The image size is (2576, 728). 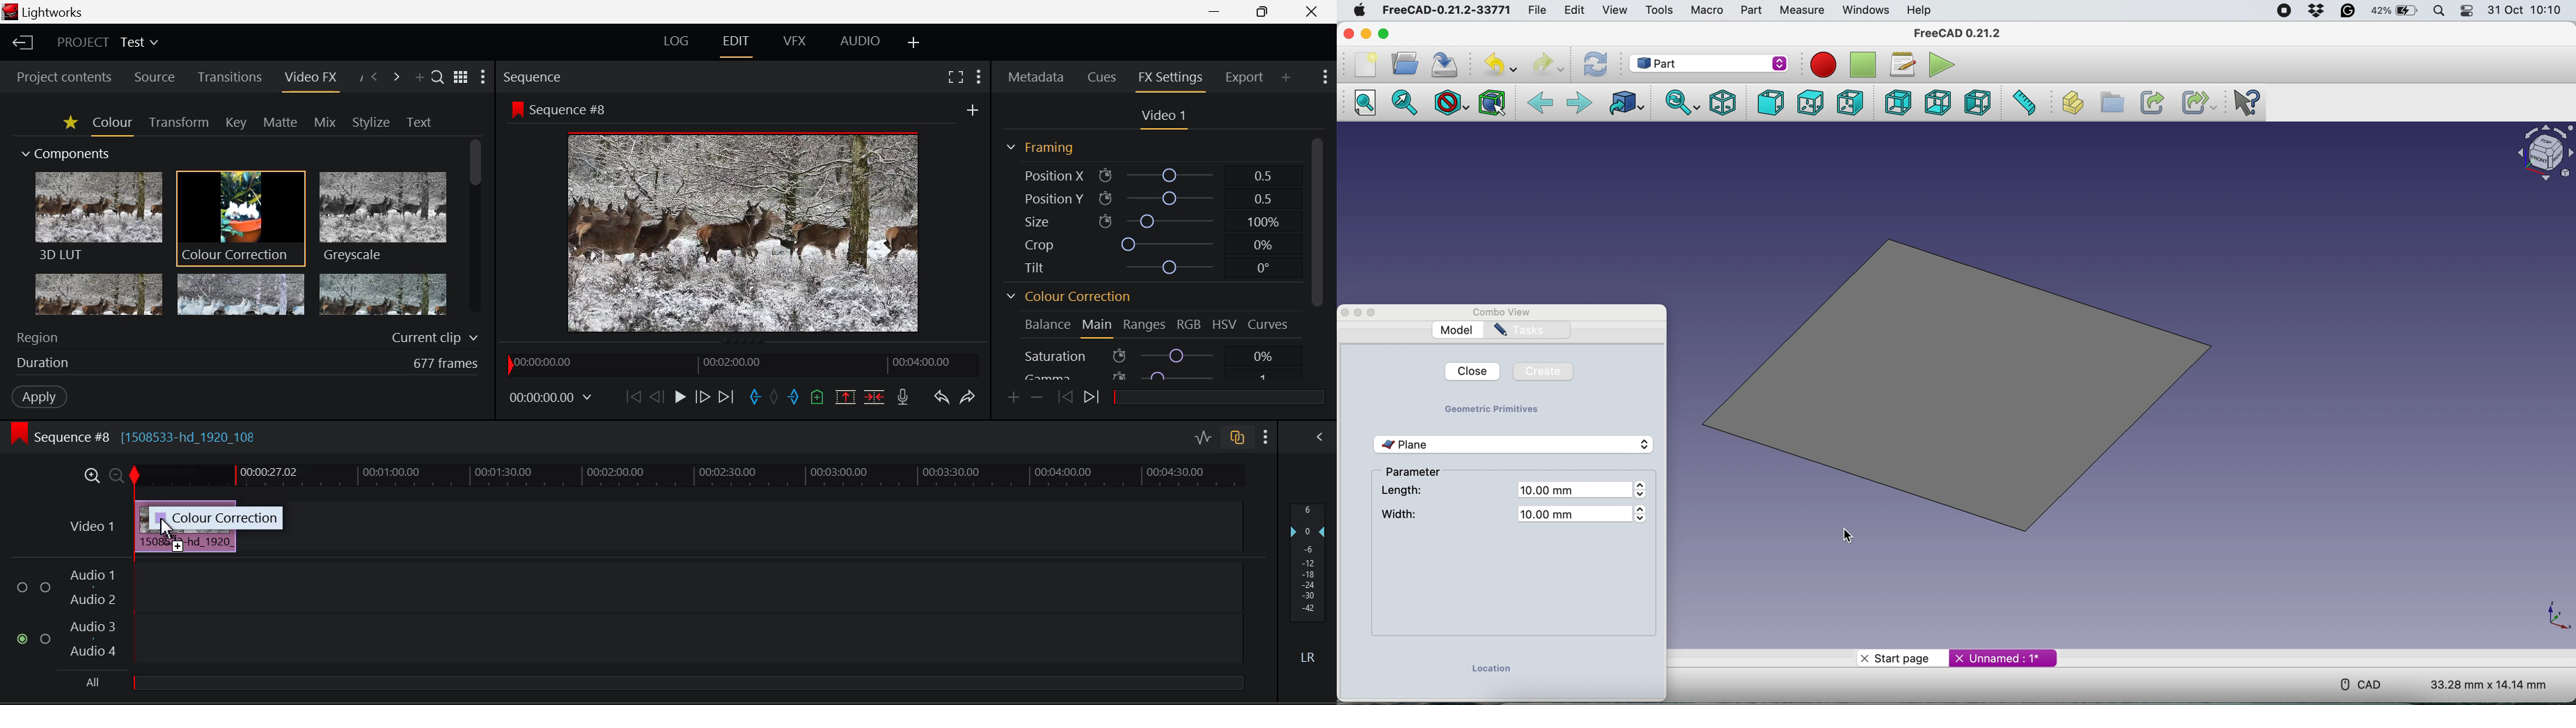 What do you see at coordinates (1101, 77) in the screenshot?
I see `Cues` at bounding box center [1101, 77].